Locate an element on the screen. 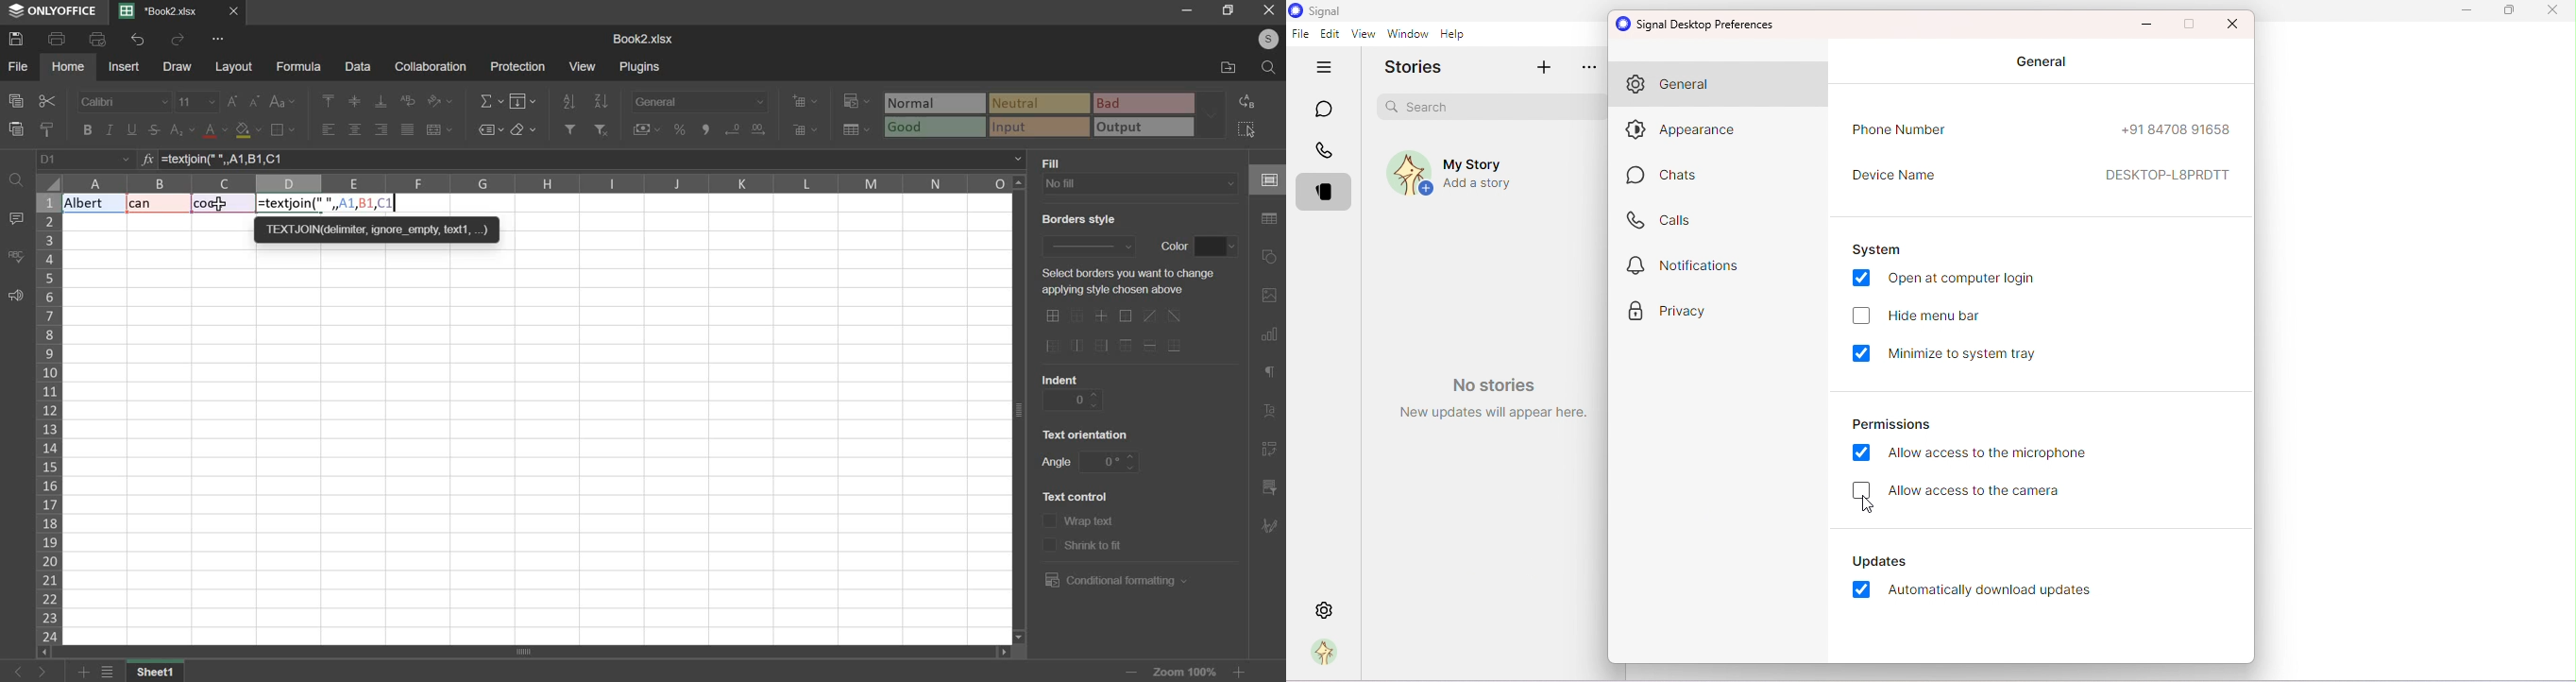 The height and width of the screenshot is (700, 2576). align center is located at coordinates (355, 130).